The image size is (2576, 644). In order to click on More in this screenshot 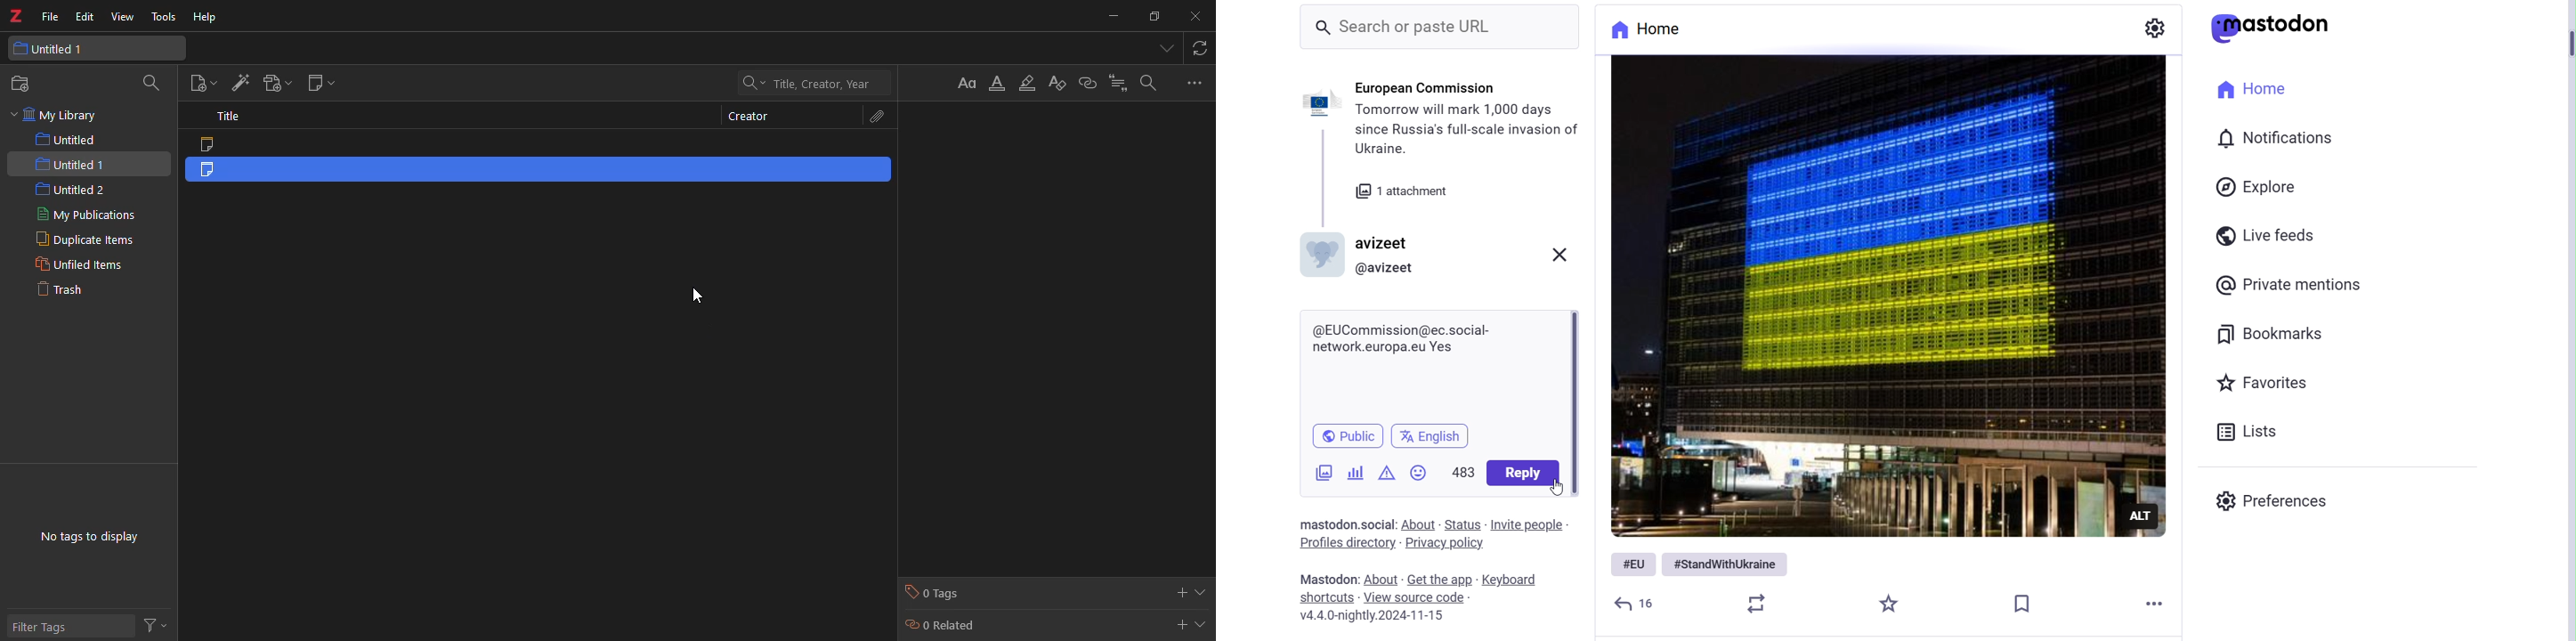, I will do `click(2158, 603)`.